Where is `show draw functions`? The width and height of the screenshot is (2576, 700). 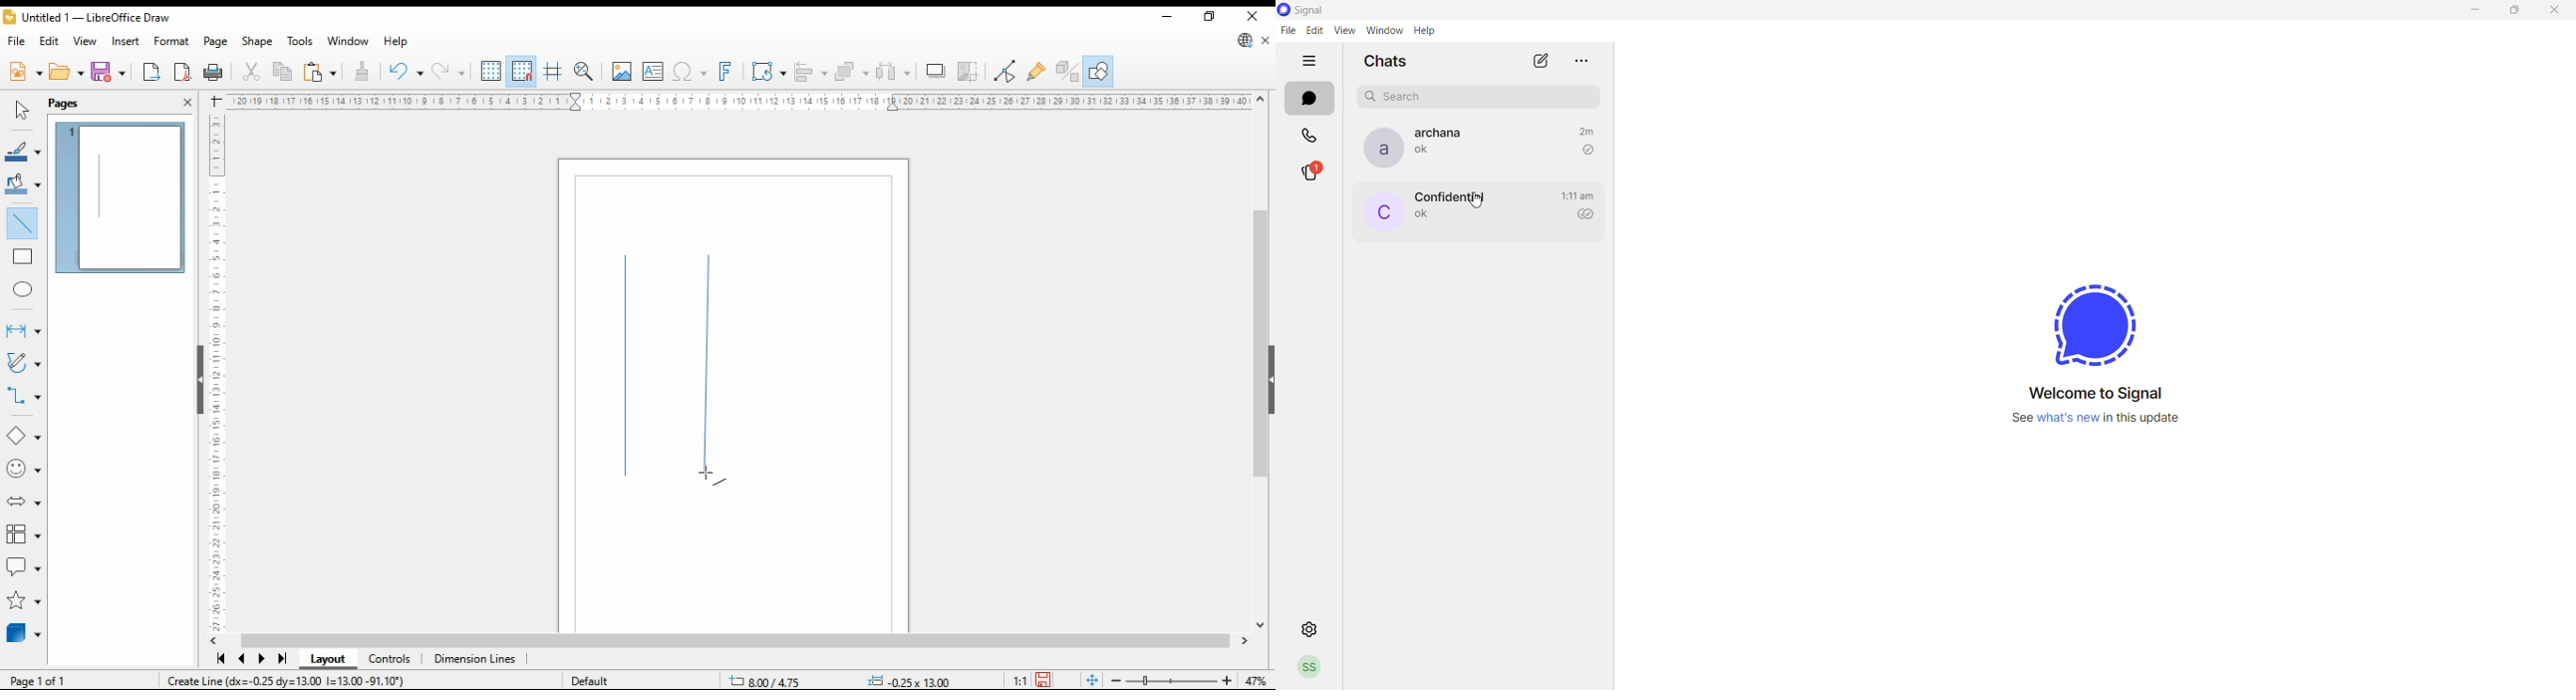
show draw functions is located at coordinates (1098, 71).